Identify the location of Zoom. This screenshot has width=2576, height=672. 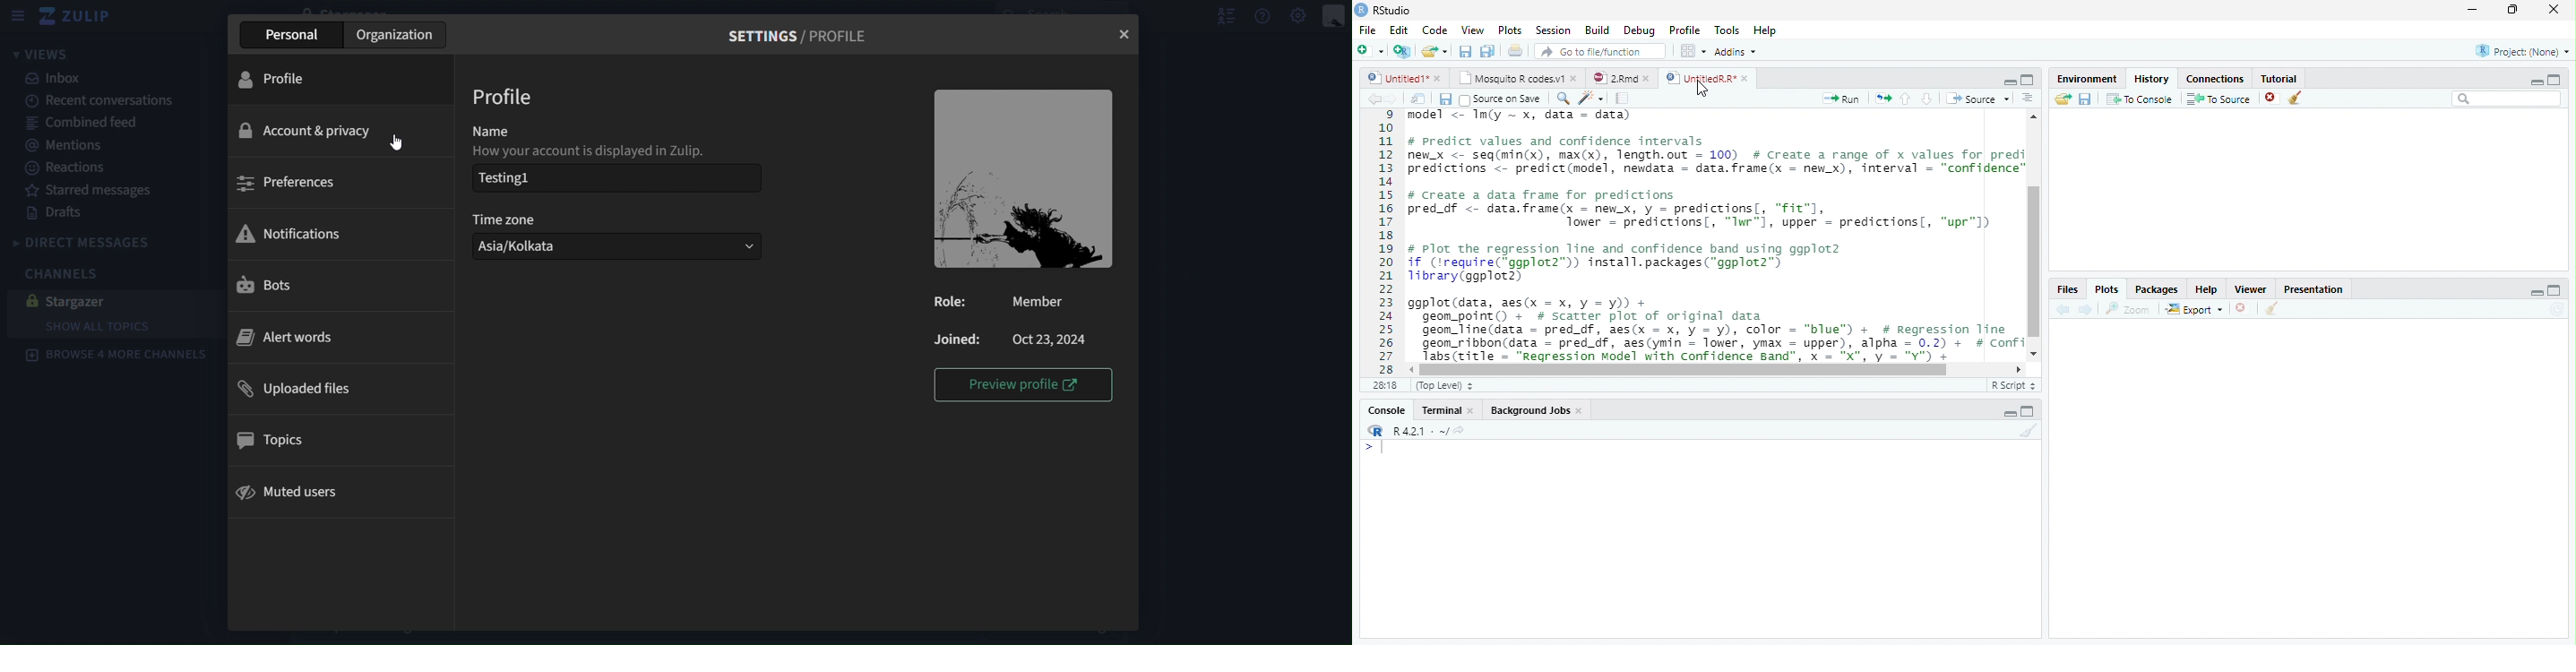
(1563, 100).